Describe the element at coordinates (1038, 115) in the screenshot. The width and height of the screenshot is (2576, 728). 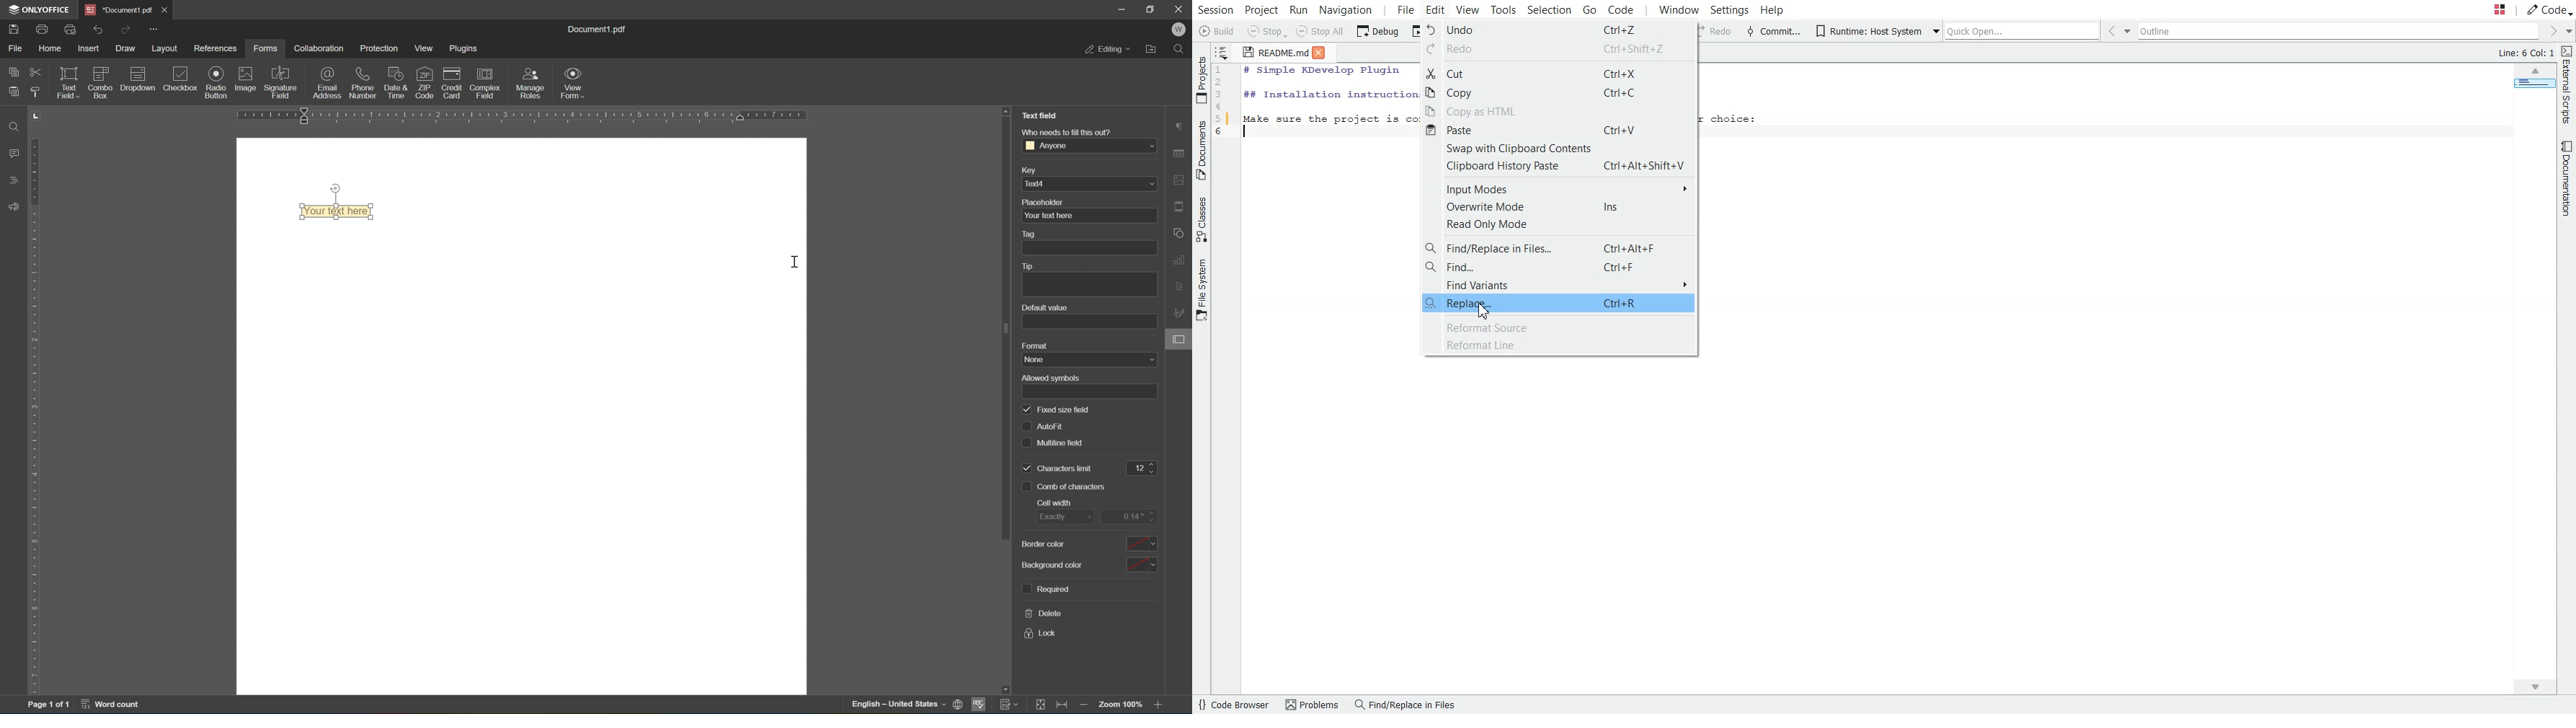
I see `text field` at that location.